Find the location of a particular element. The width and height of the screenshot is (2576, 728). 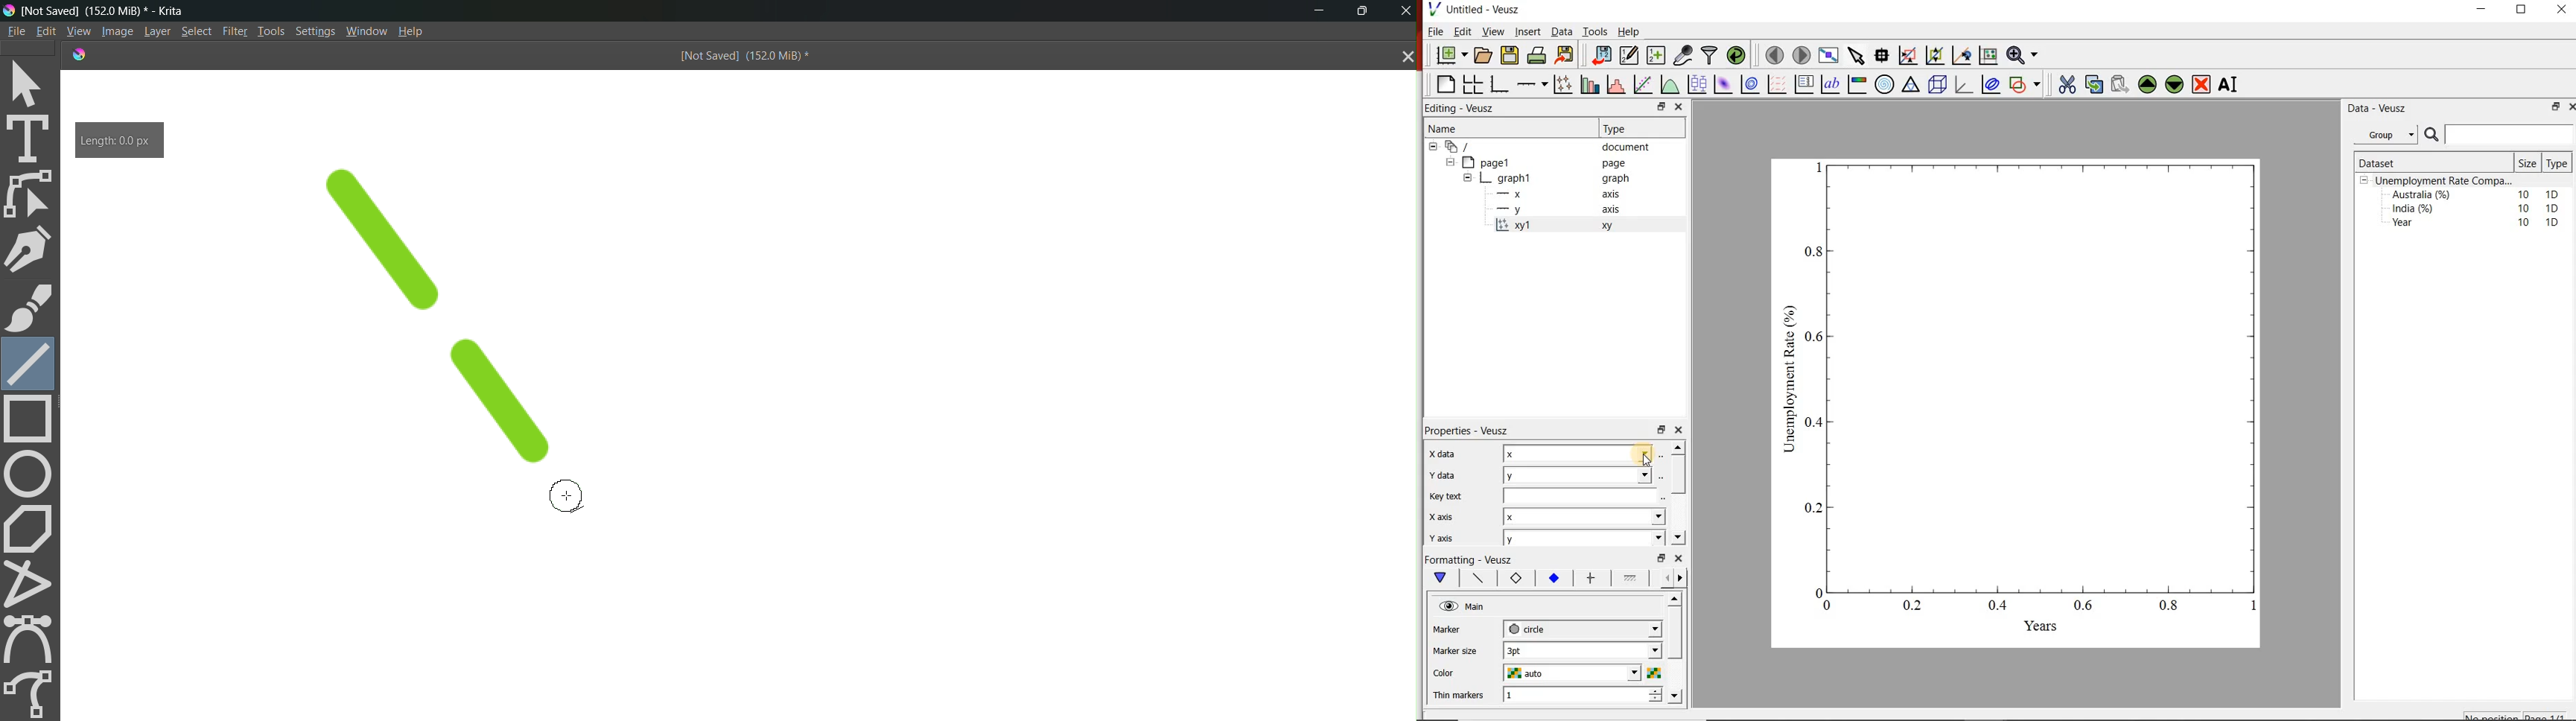

View is located at coordinates (1492, 32).